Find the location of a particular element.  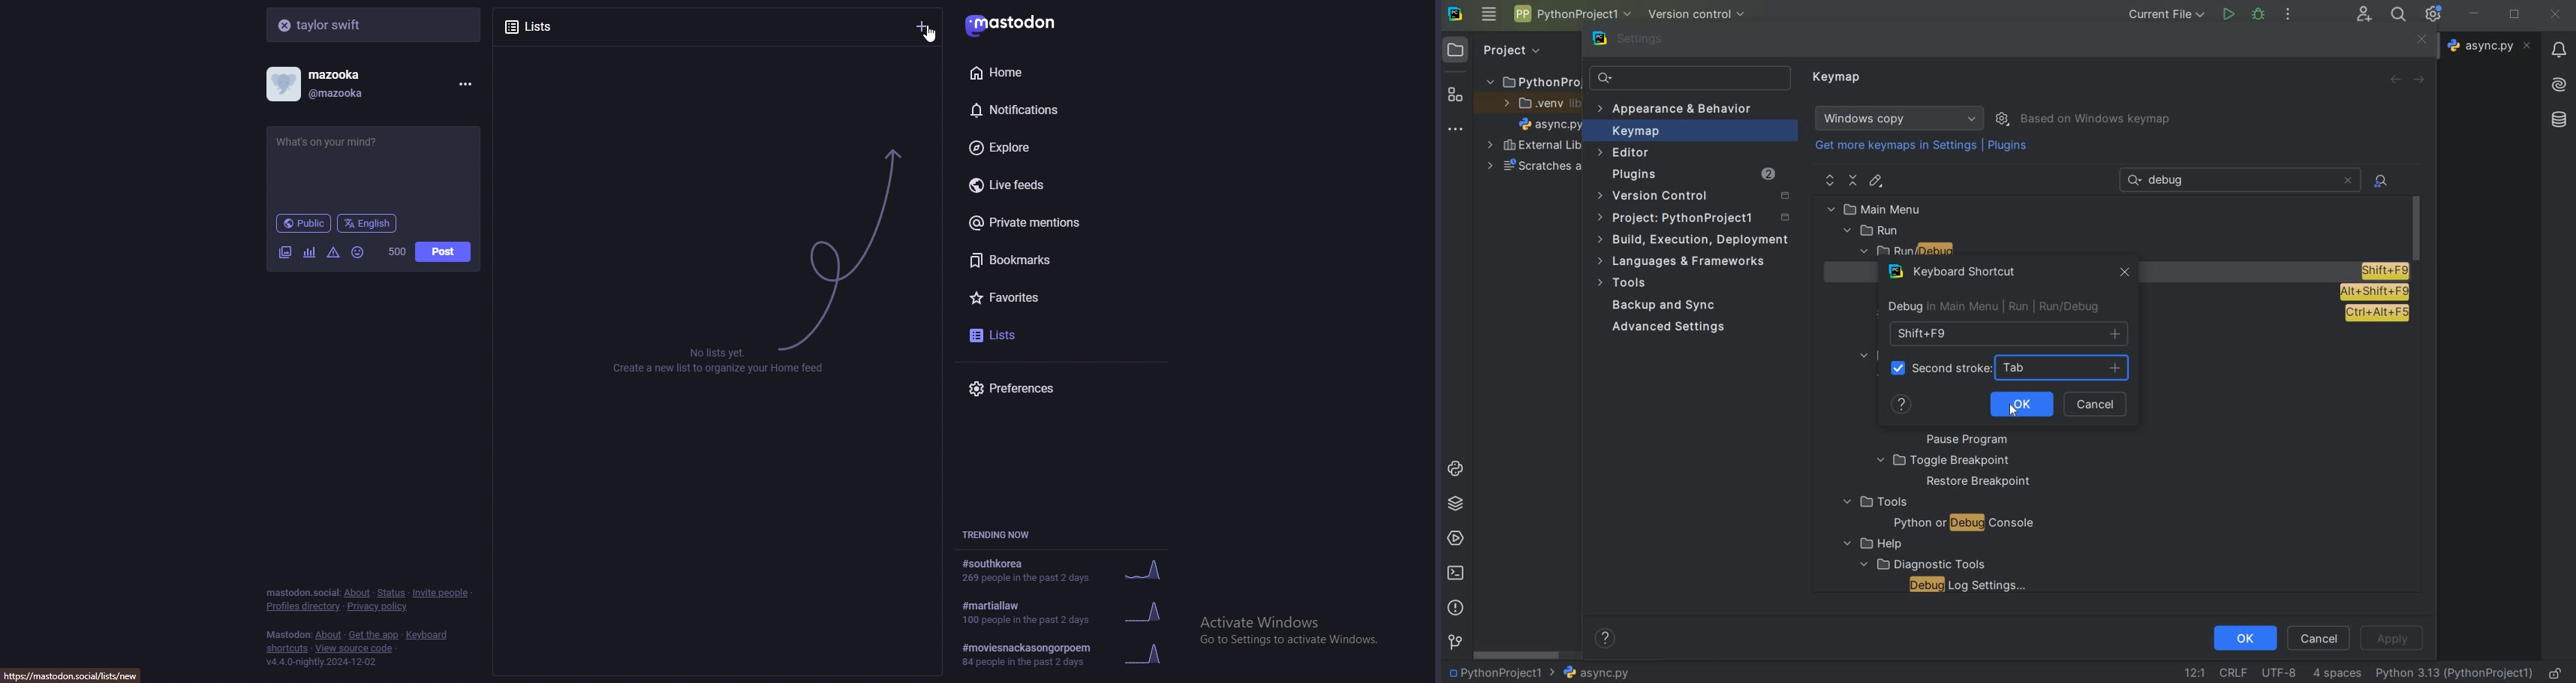

image is located at coordinates (284, 252).